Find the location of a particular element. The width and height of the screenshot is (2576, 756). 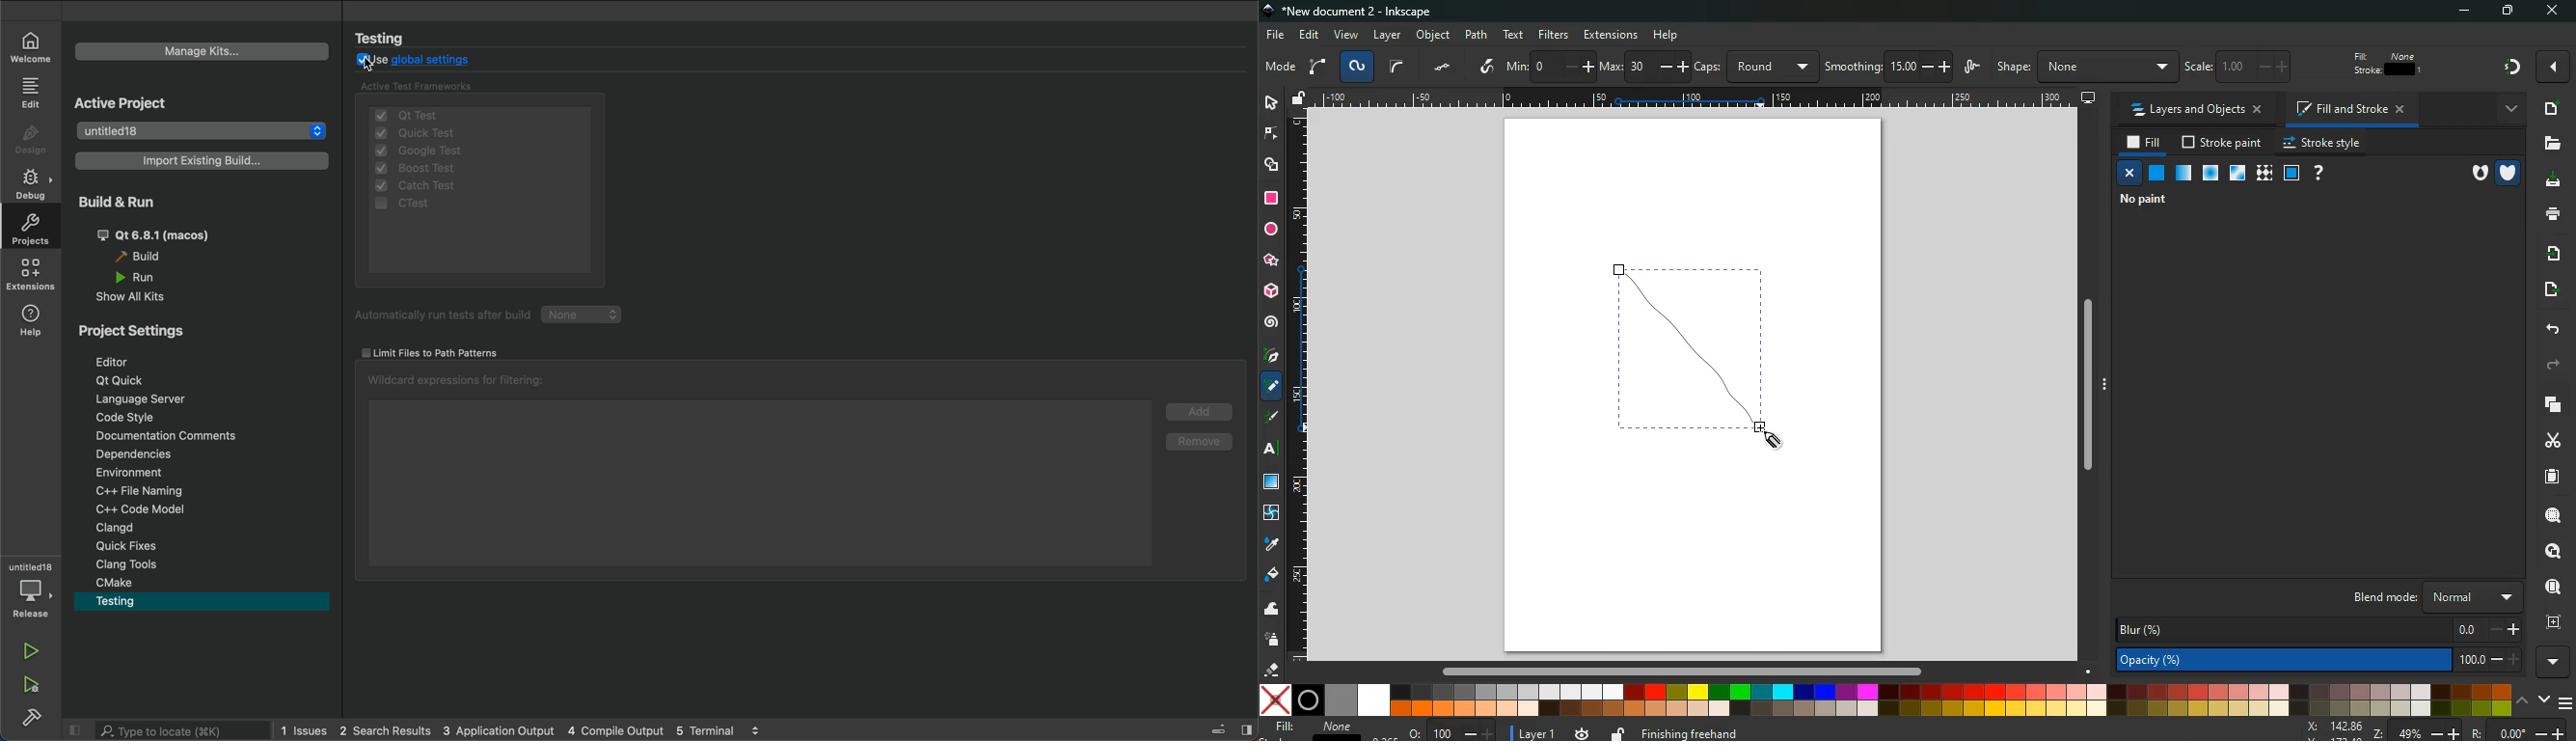

hole is located at coordinates (2472, 171).